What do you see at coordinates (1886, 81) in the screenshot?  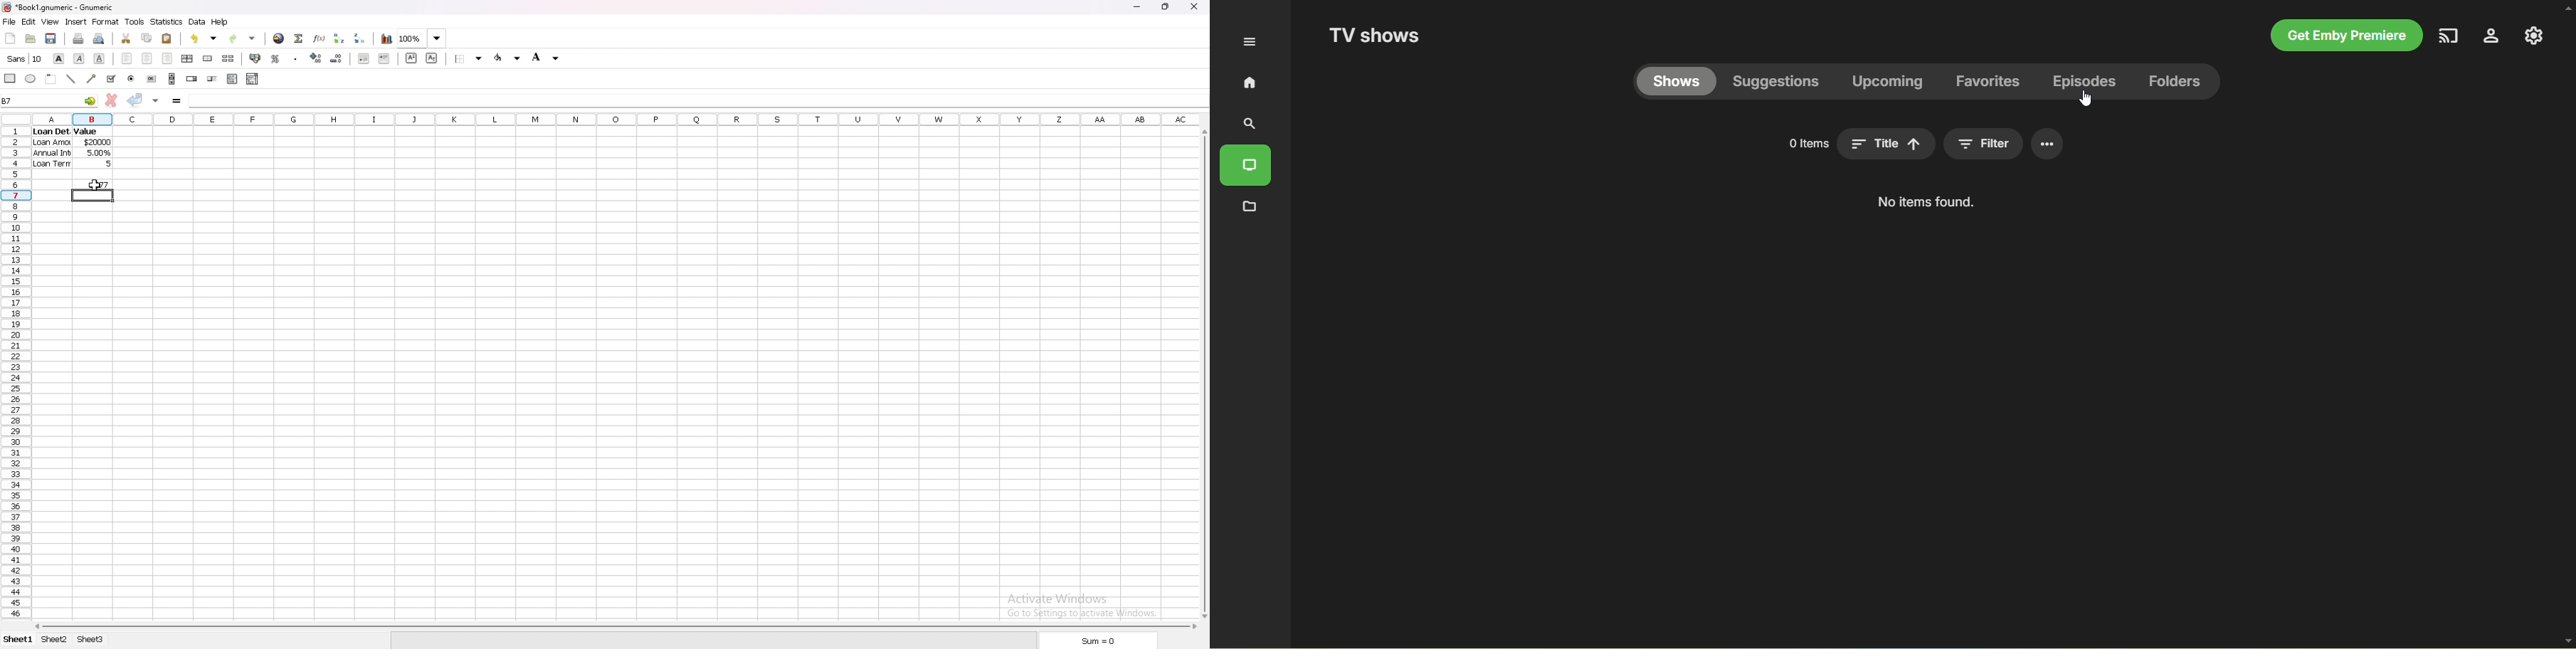 I see `upcoming` at bounding box center [1886, 81].